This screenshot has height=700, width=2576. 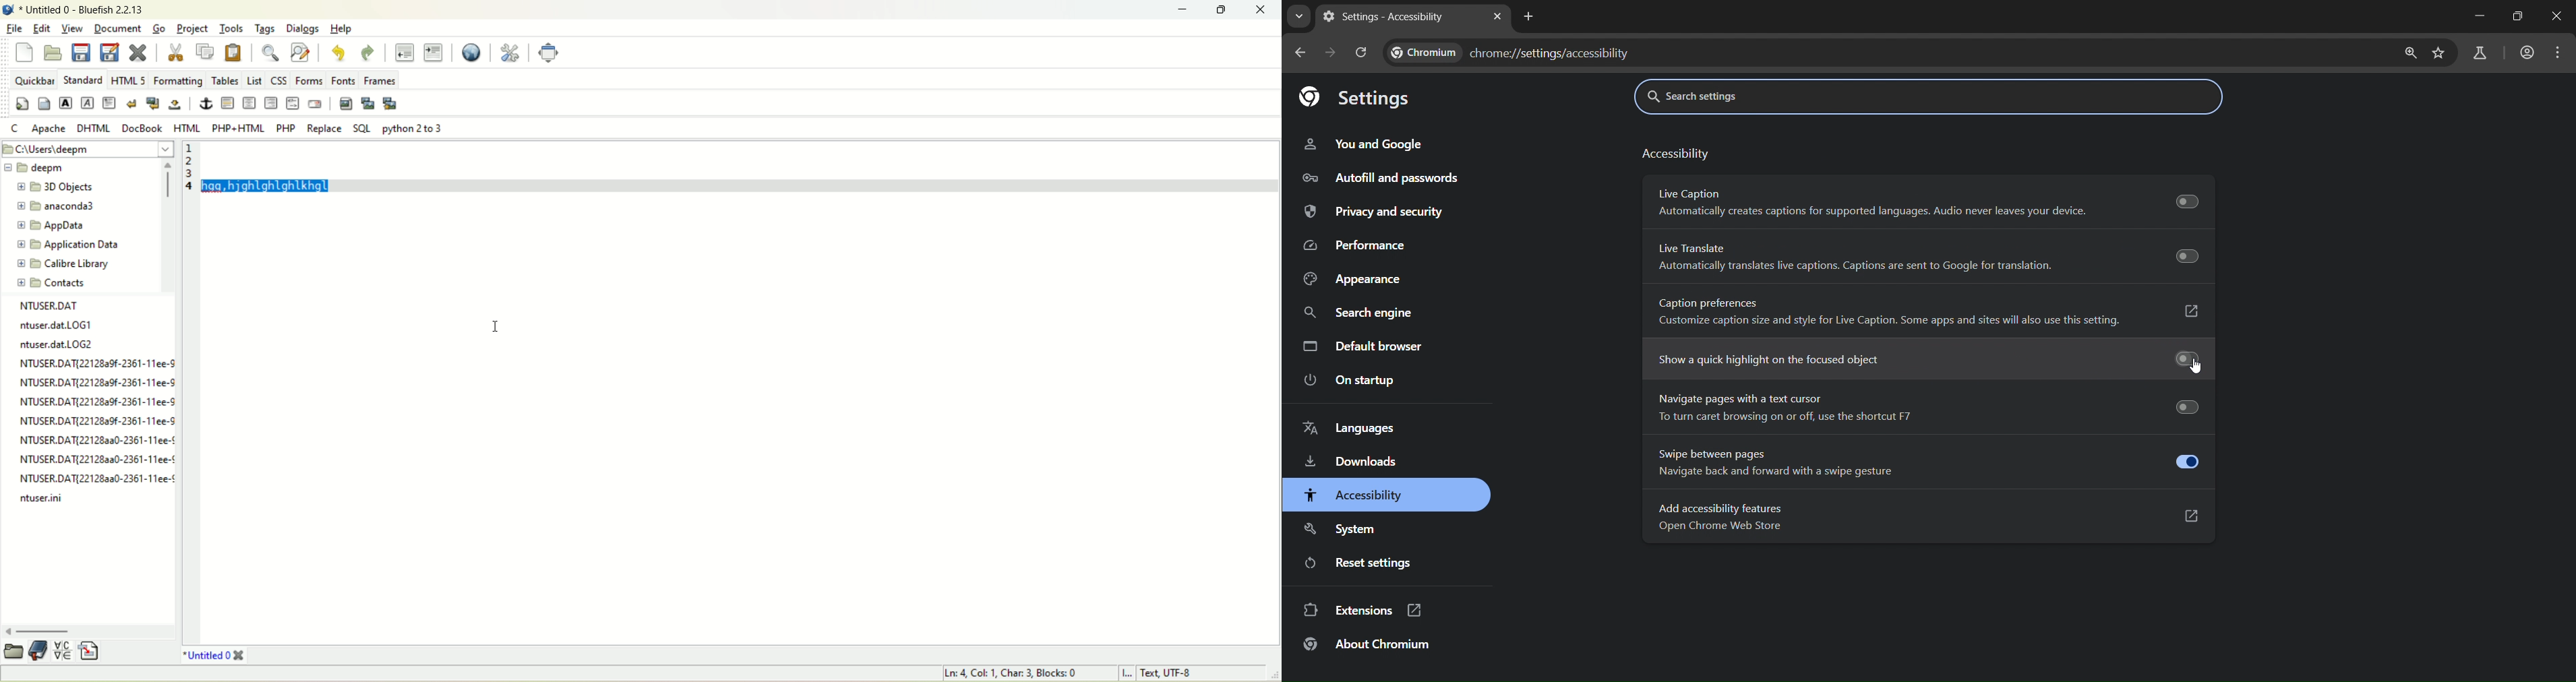 What do you see at coordinates (153, 103) in the screenshot?
I see `break and clear` at bounding box center [153, 103].